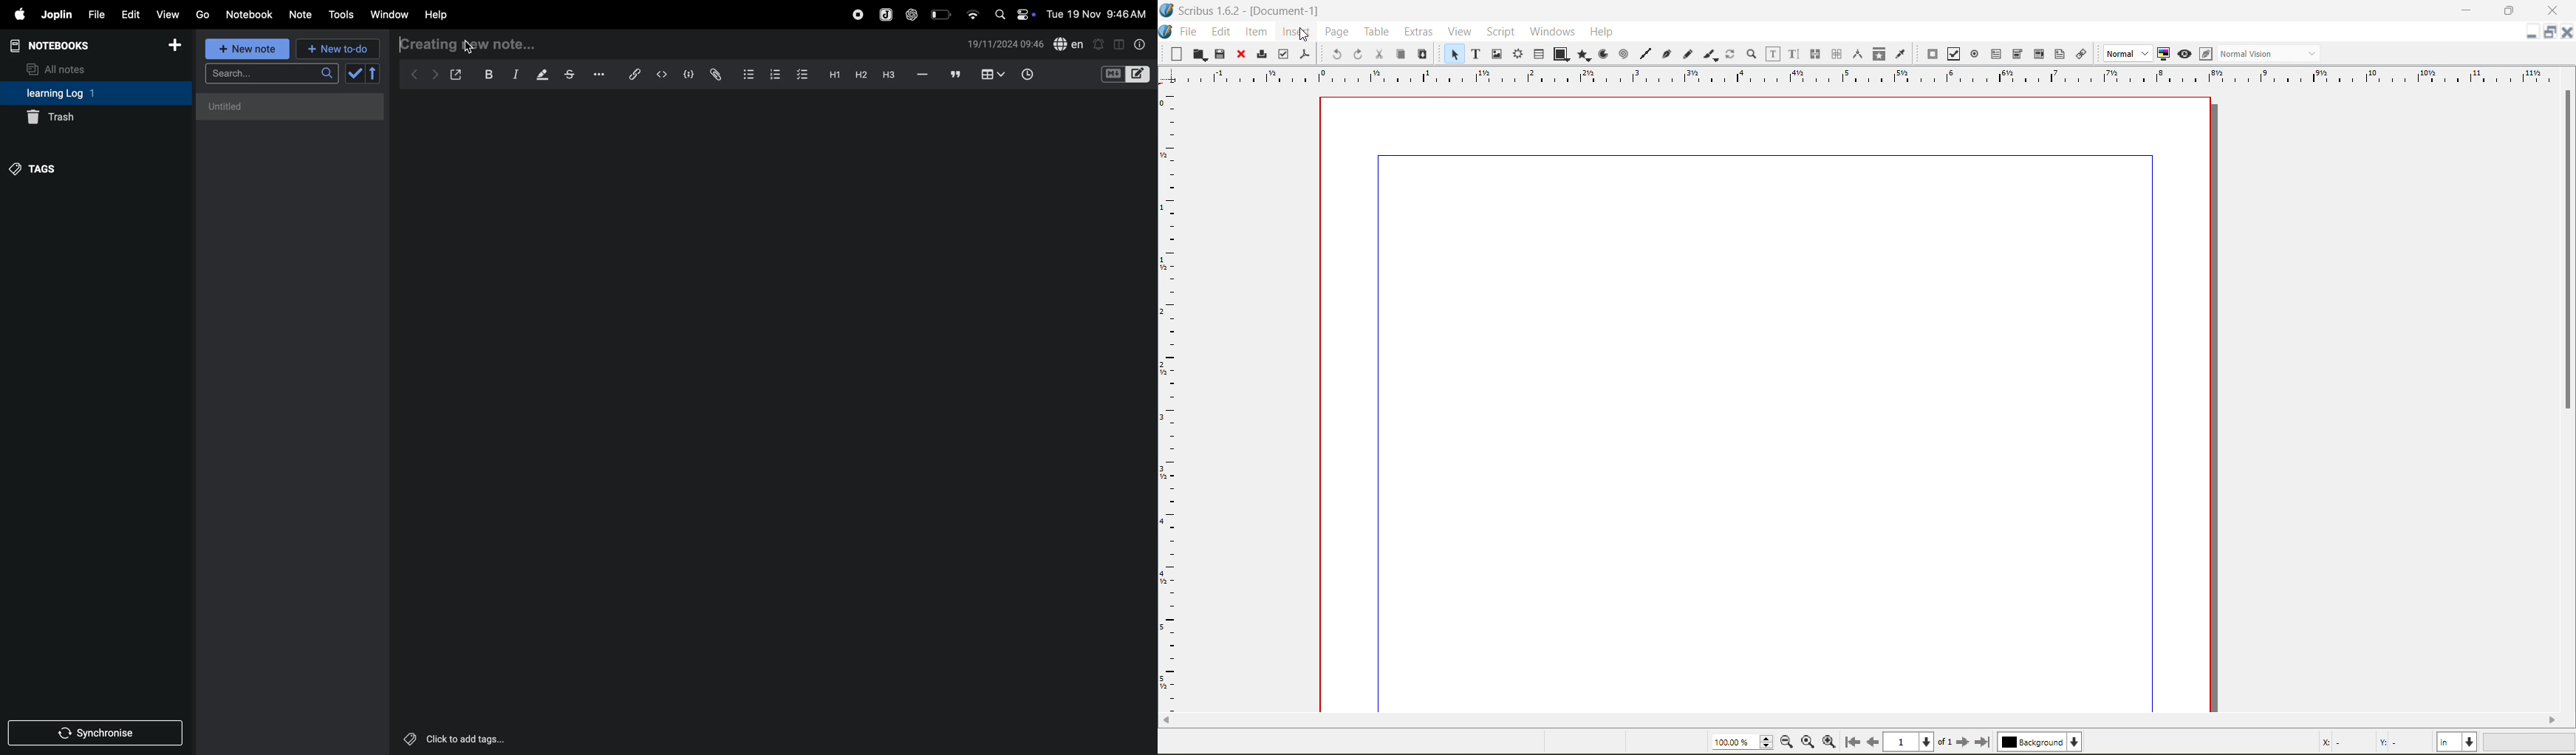 The width and height of the screenshot is (2576, 756). Describe the element at coordinates (1854, 742) in the screenshot. I see `Go to the first page` at that location.